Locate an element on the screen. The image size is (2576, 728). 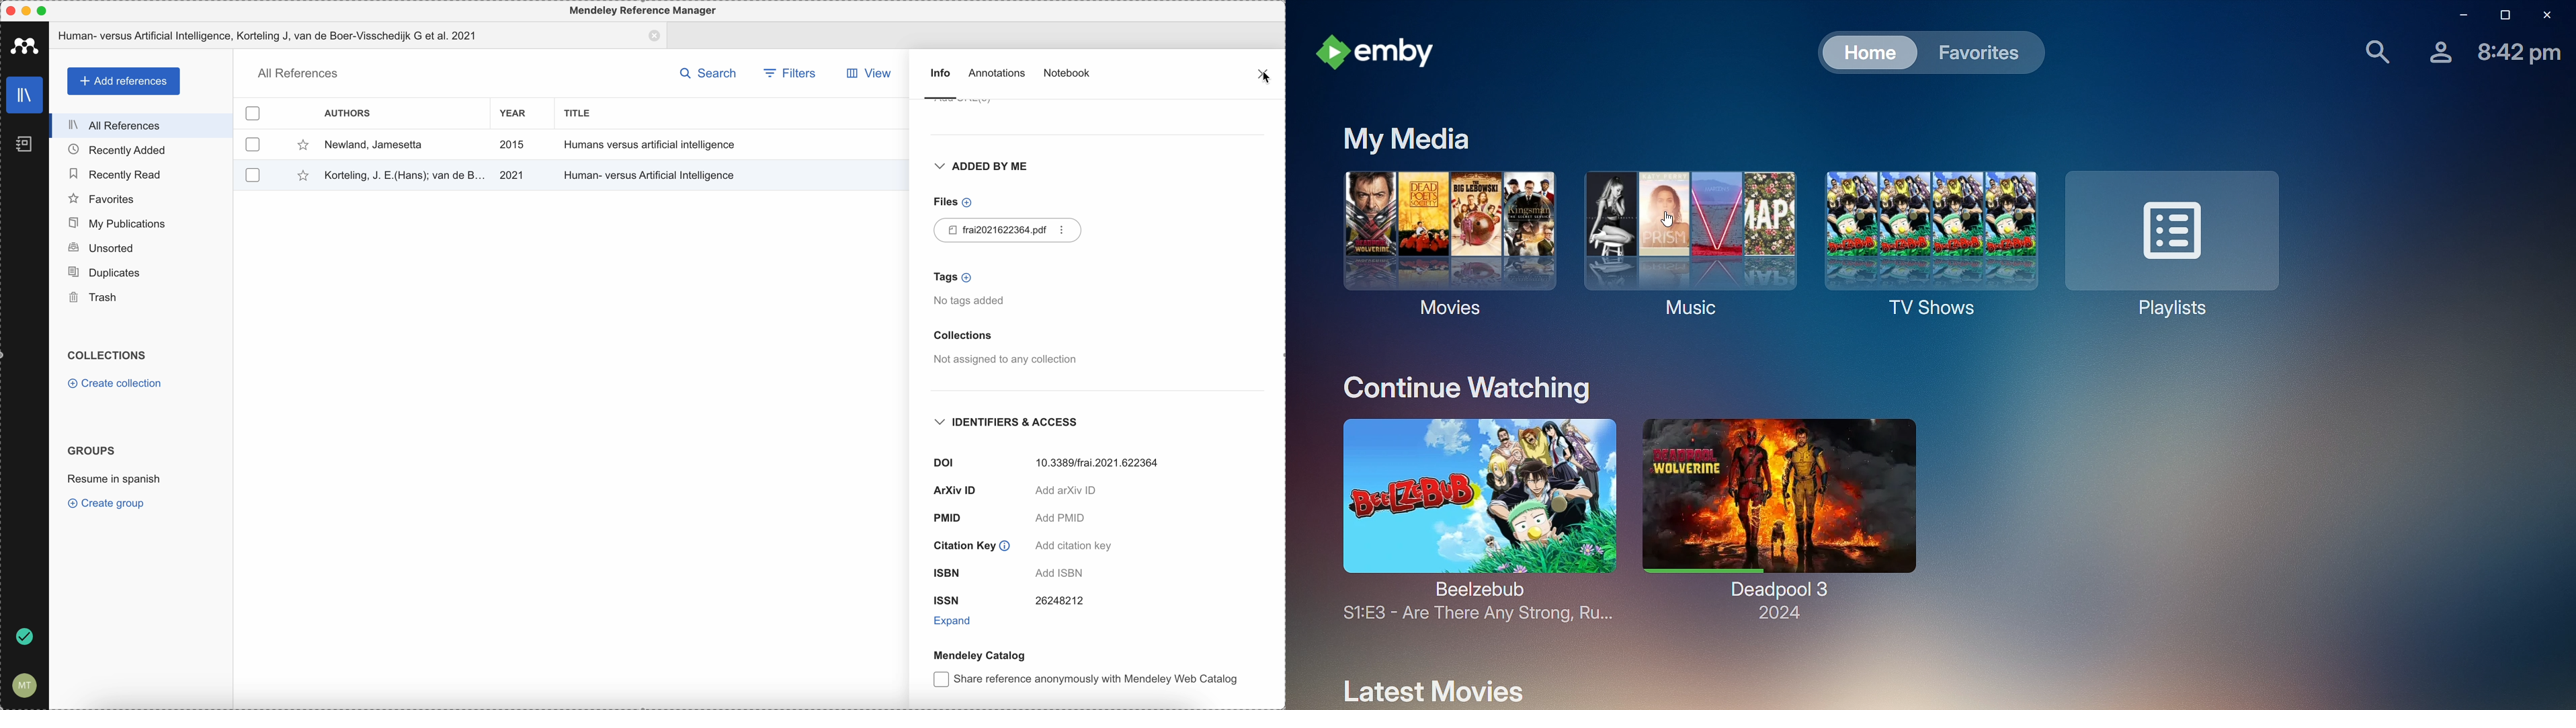
Beelzebub is located at coordinates (1464, 525).